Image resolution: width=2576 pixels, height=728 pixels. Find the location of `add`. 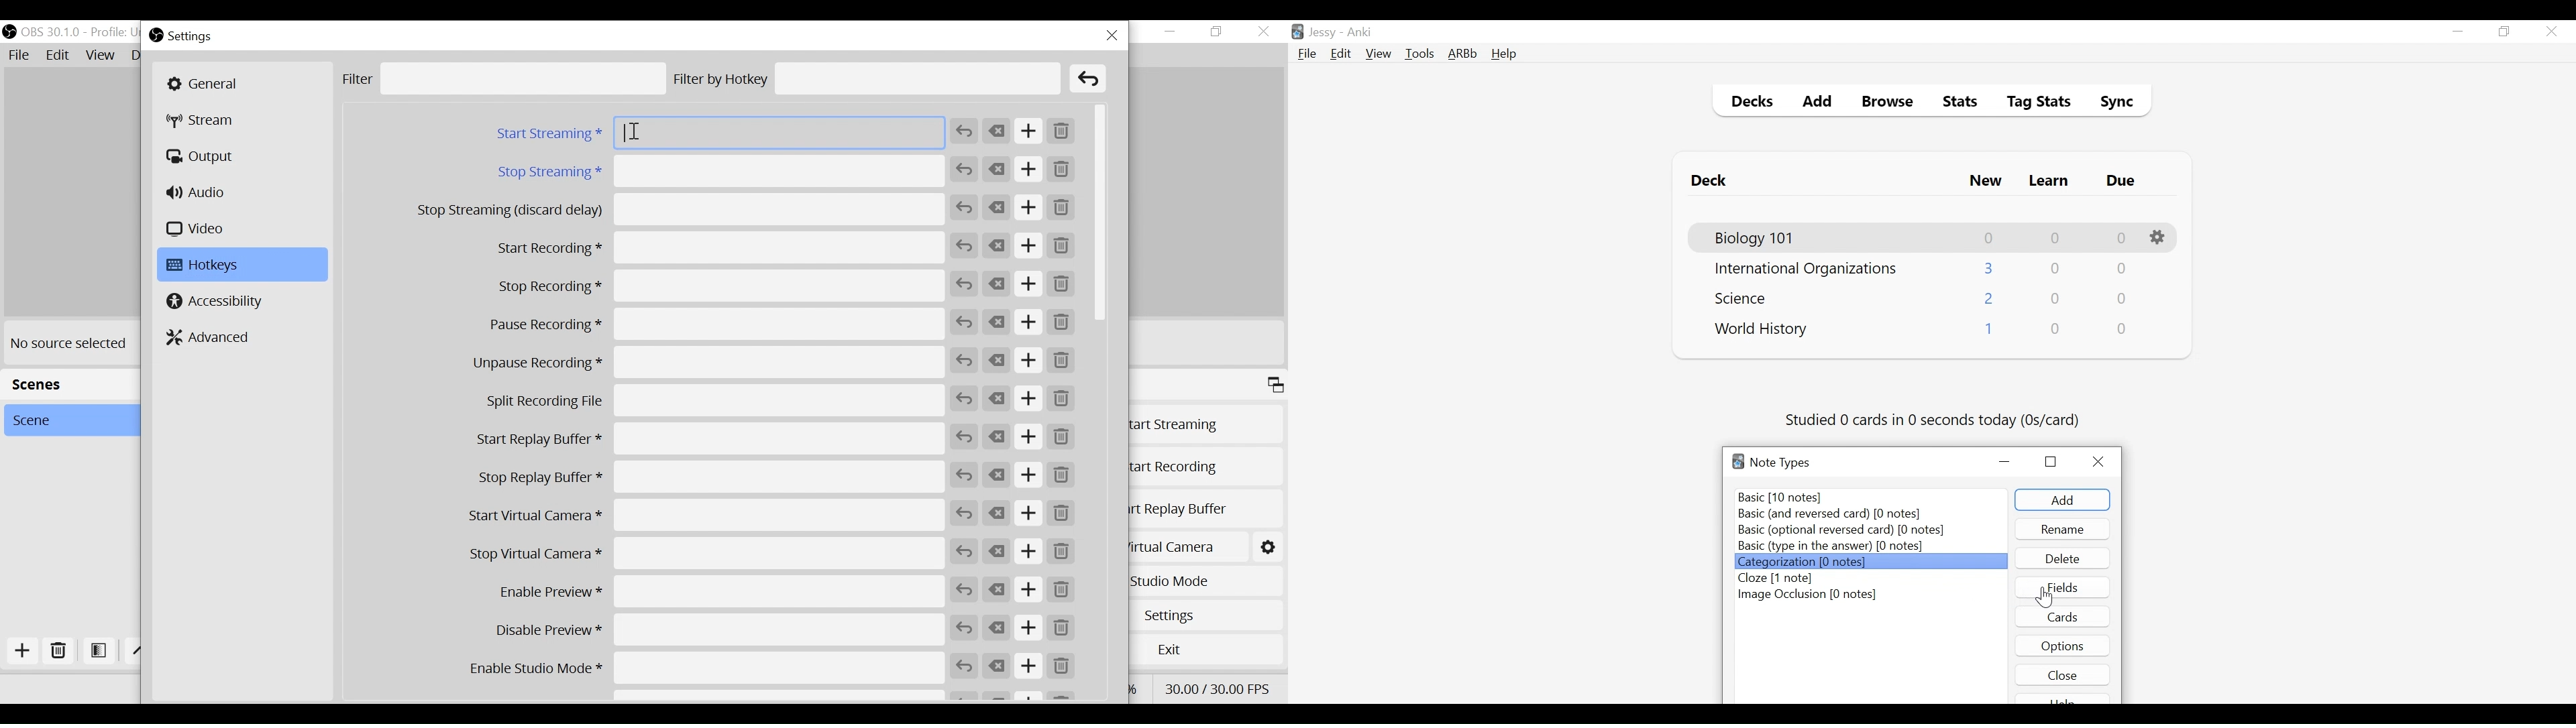

add is located at coordinates (2062, 500).